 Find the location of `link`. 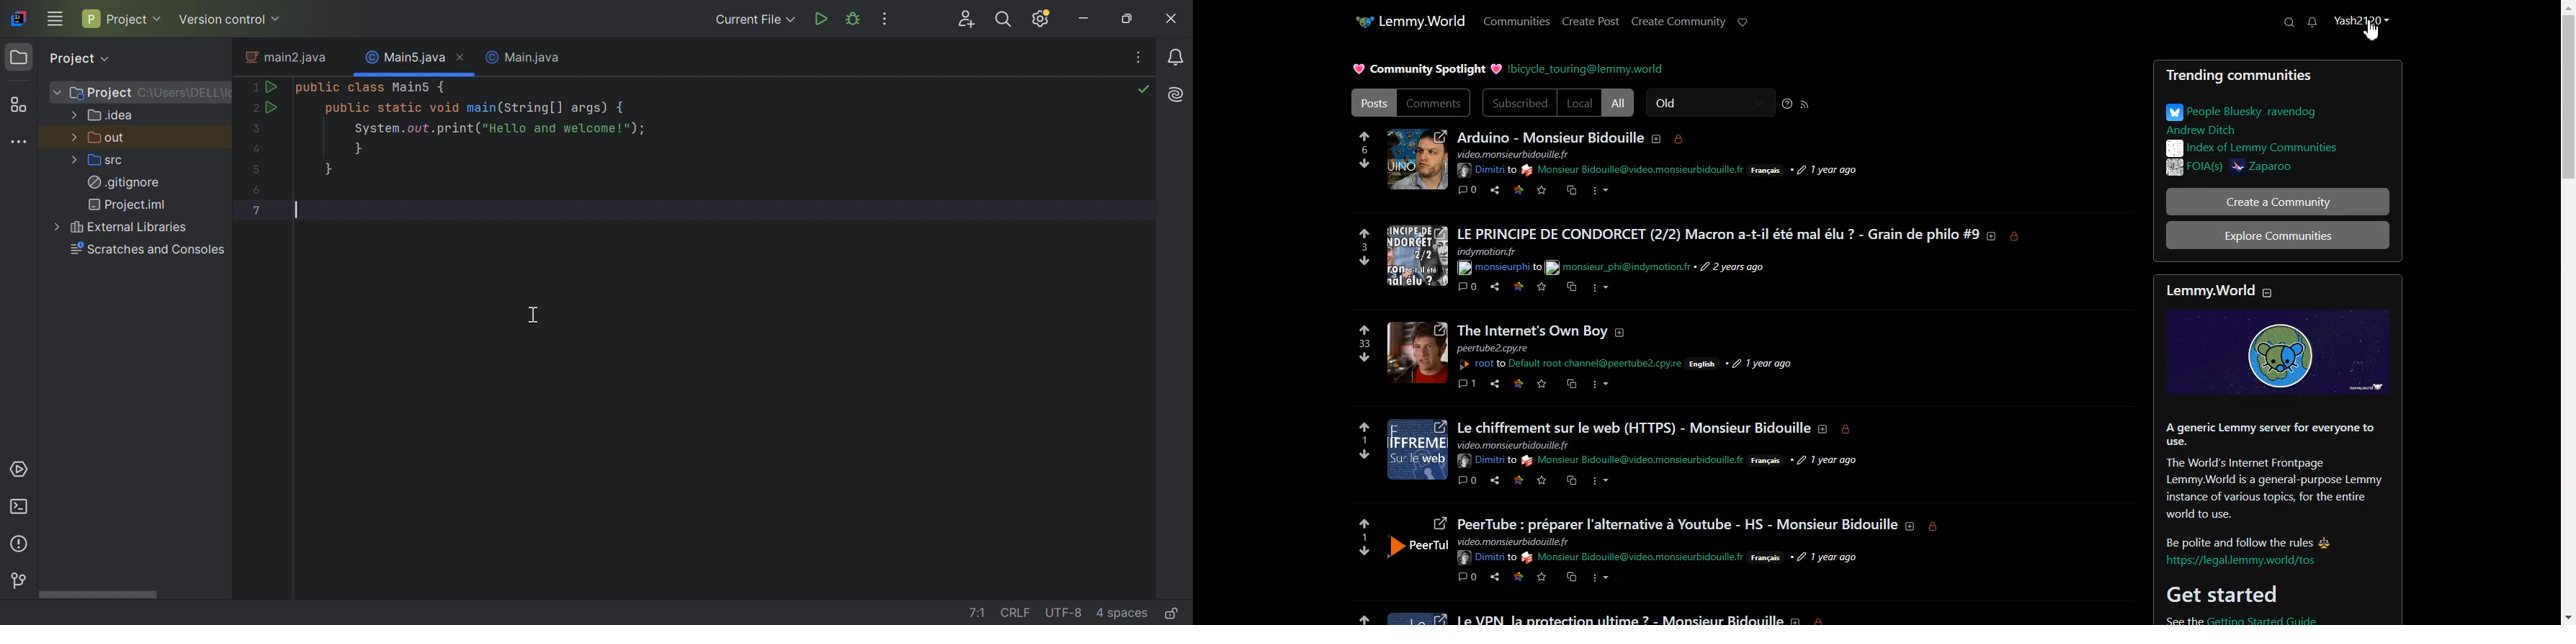

link is located at coordinates (1519, 289).